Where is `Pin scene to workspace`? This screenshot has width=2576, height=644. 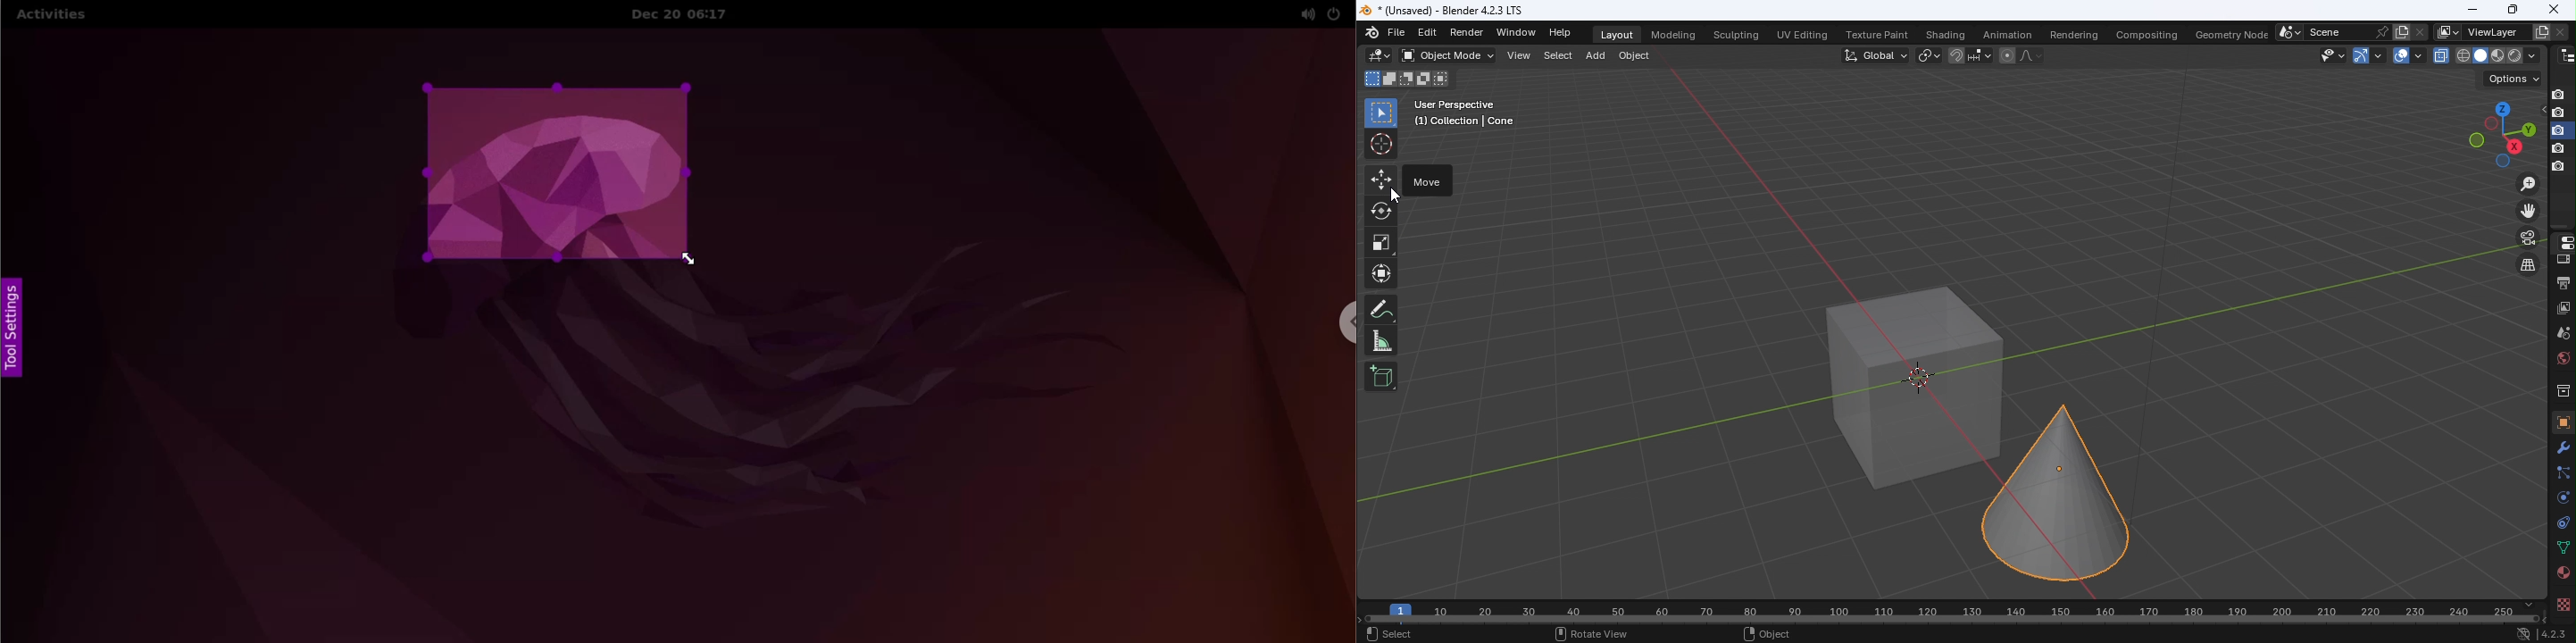 Pin scene to workspace is located at coordinates (2380, 31).